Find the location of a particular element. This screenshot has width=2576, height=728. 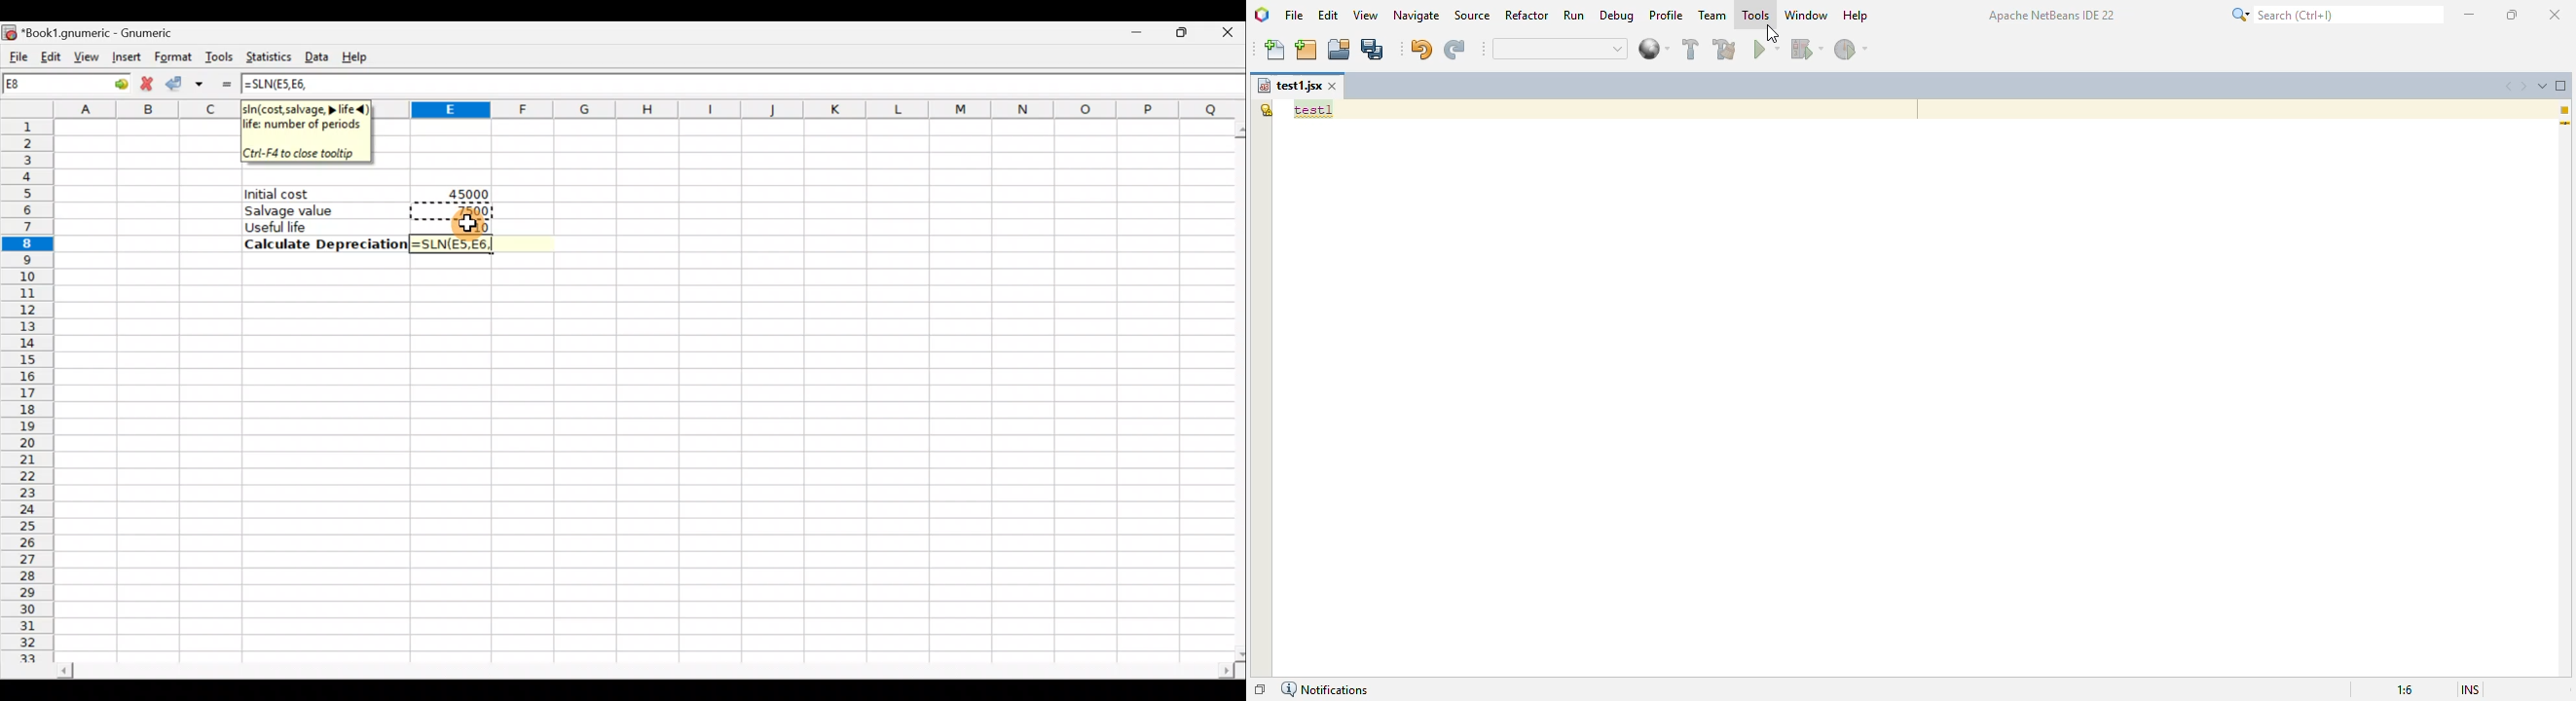

Maximize is located at coordinates (1175, 35).